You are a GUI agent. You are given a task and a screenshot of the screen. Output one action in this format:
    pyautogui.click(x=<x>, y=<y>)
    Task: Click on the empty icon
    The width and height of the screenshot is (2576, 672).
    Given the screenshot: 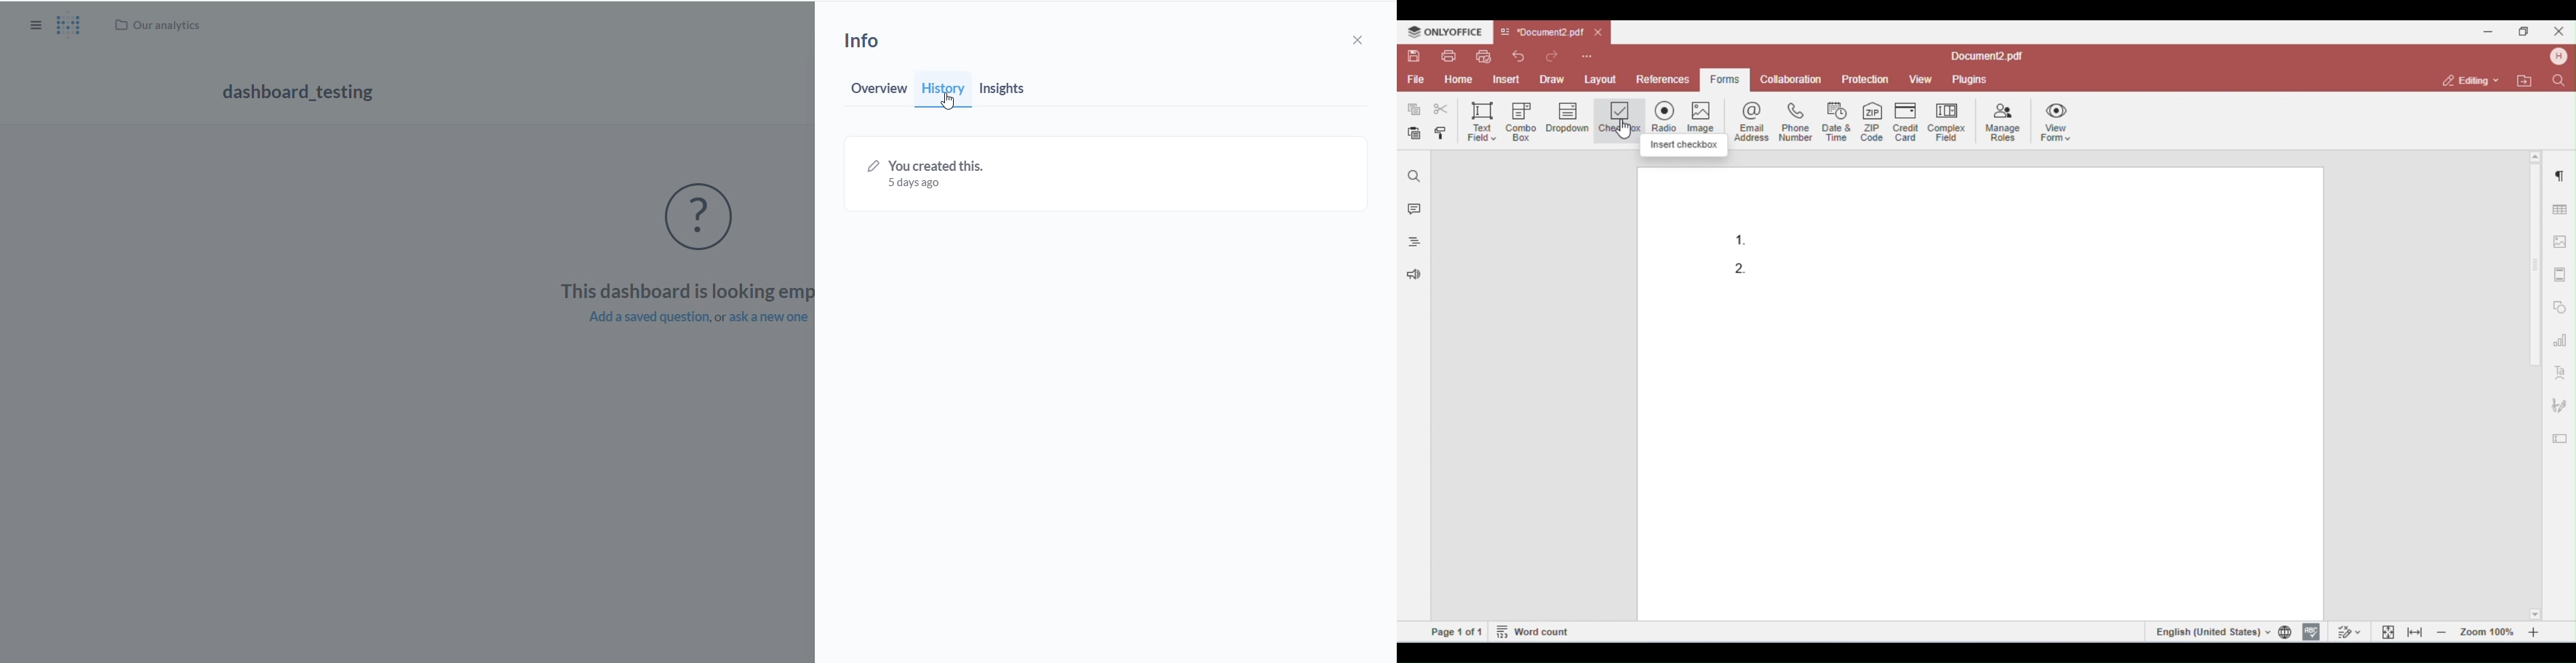 What is the action you would take?
    pyautogui.click(x=709, y=219)
    